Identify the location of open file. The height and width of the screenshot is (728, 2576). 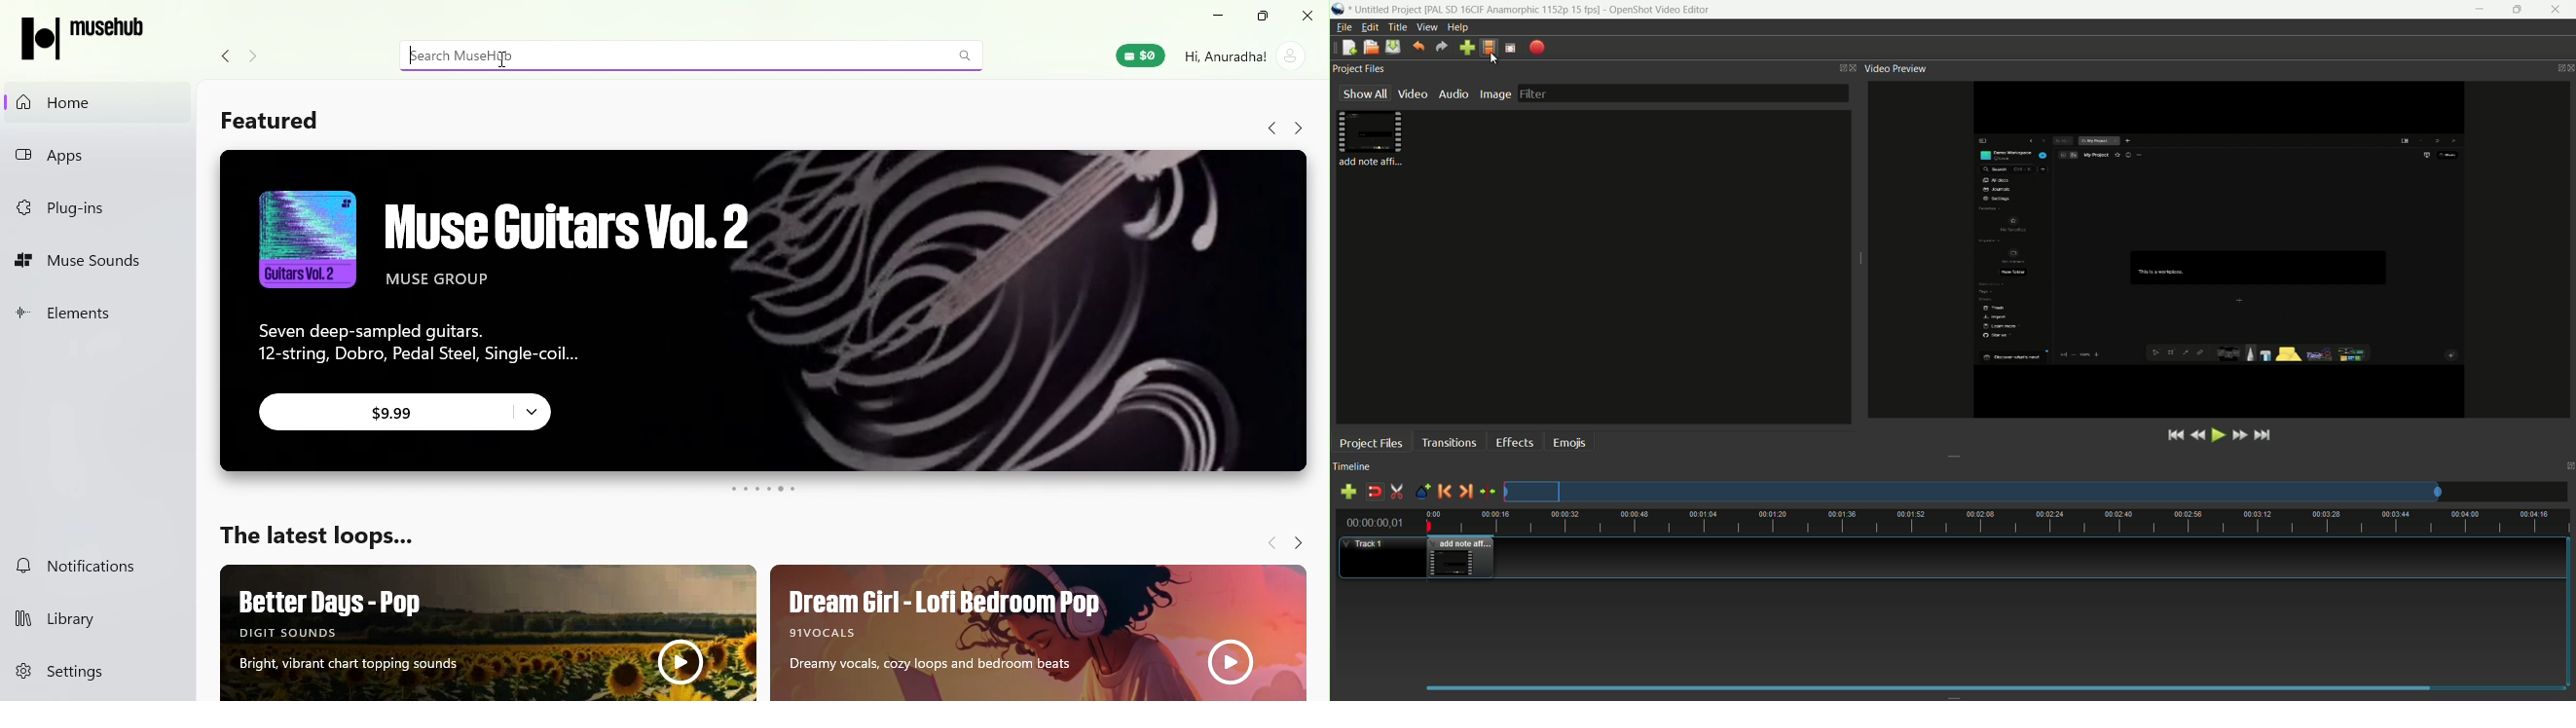
(1369, 47).